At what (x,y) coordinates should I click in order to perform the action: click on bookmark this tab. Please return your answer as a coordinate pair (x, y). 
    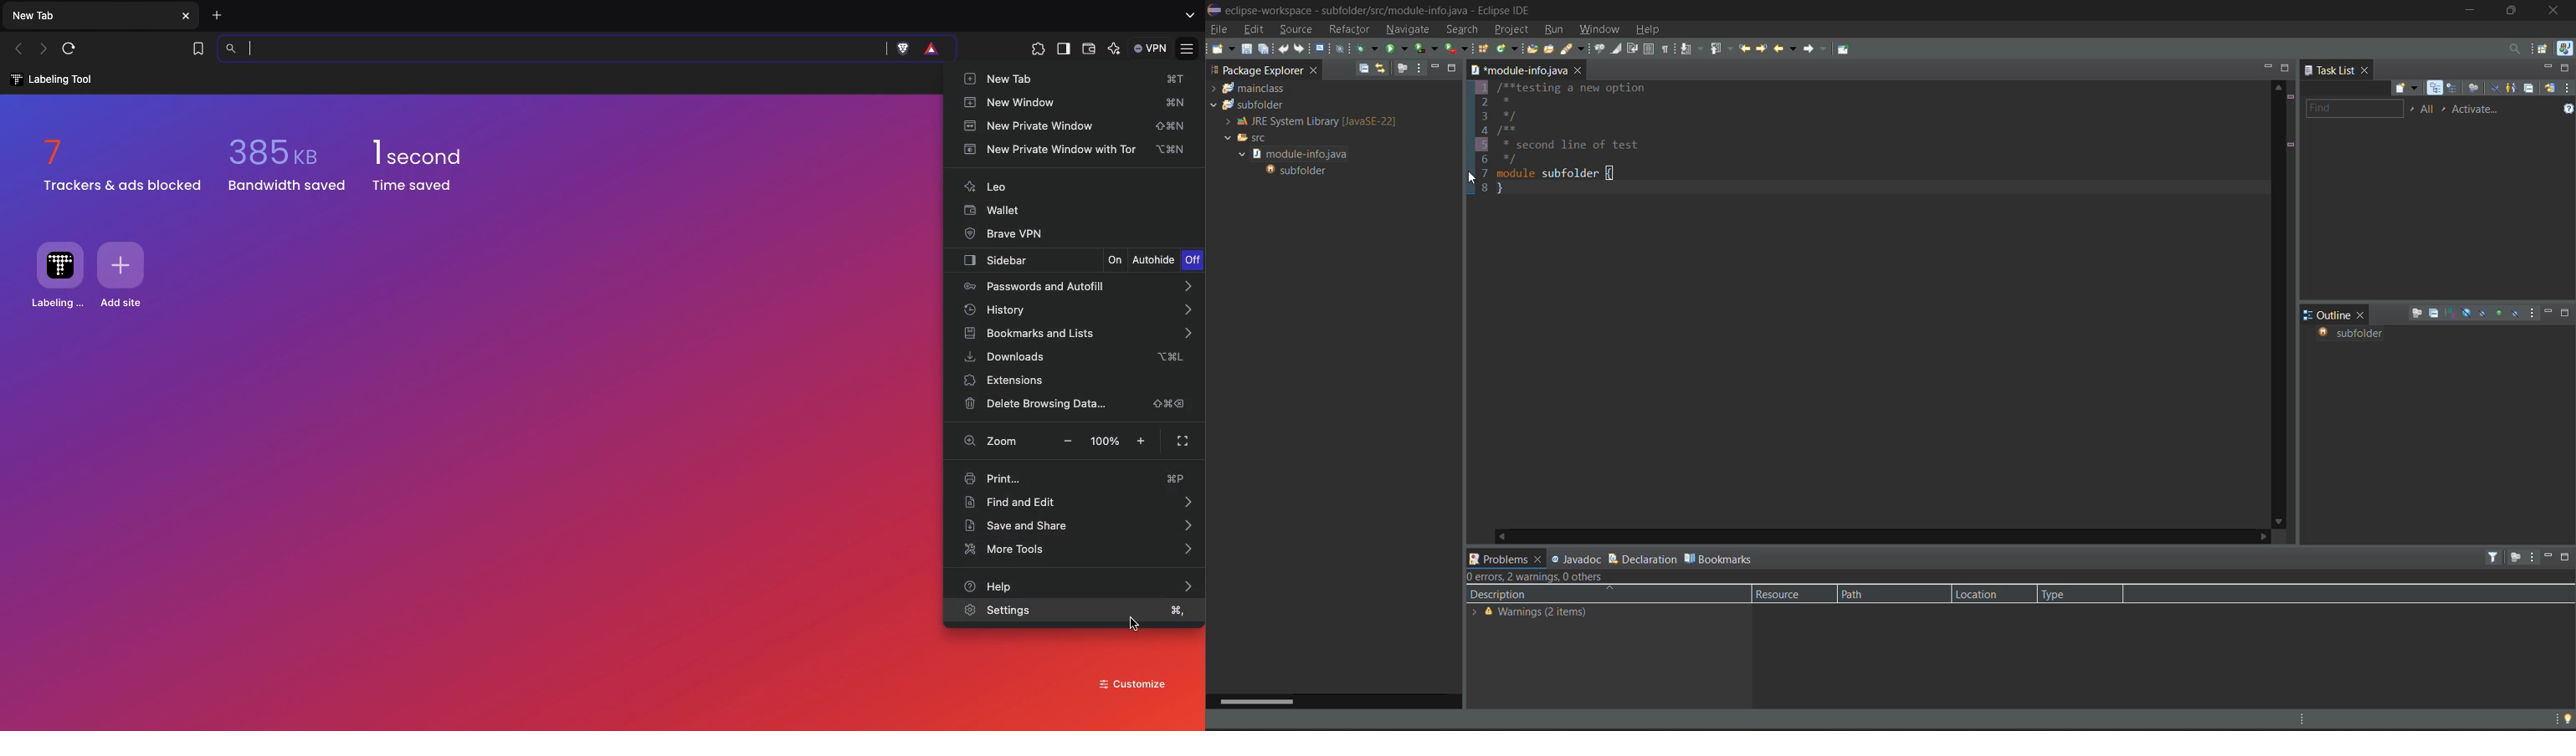
    Looking at the image, I should click on (198, 48).